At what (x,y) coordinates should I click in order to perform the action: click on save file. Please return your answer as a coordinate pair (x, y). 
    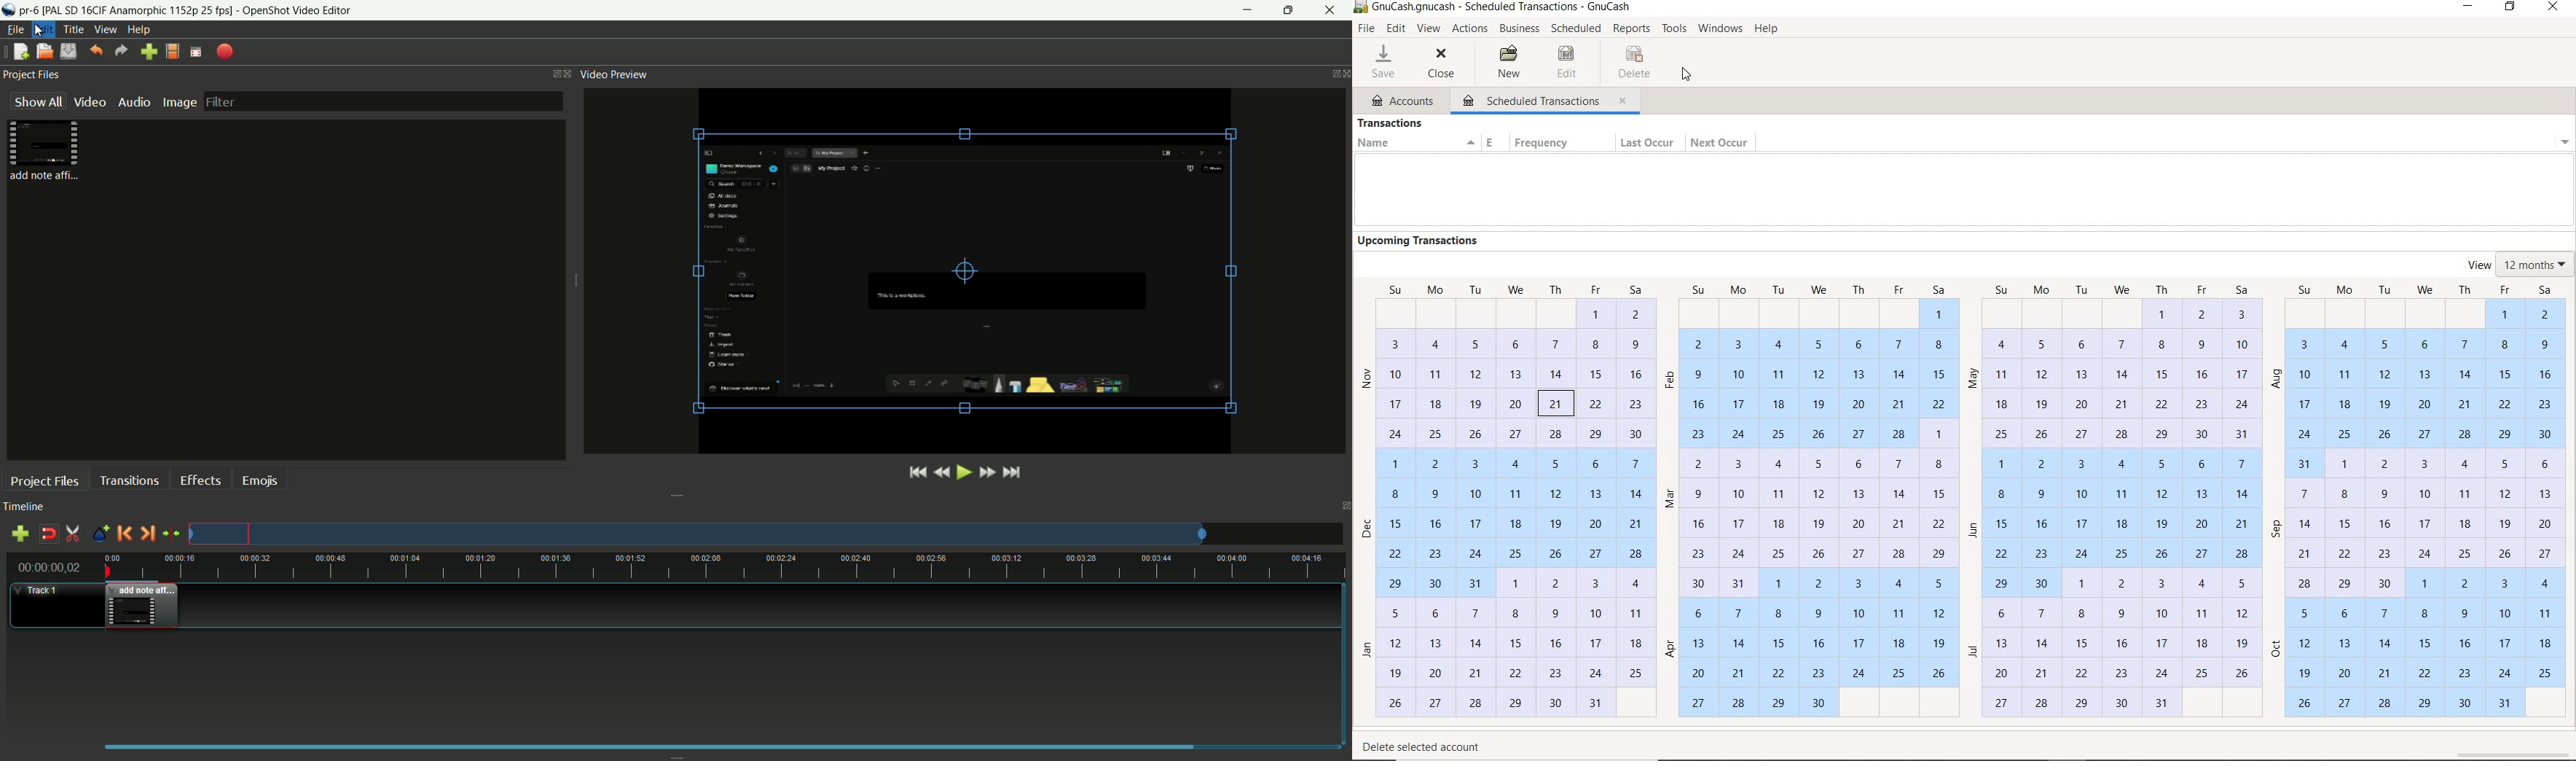
    Looking at the image, I should click on (69, 51).